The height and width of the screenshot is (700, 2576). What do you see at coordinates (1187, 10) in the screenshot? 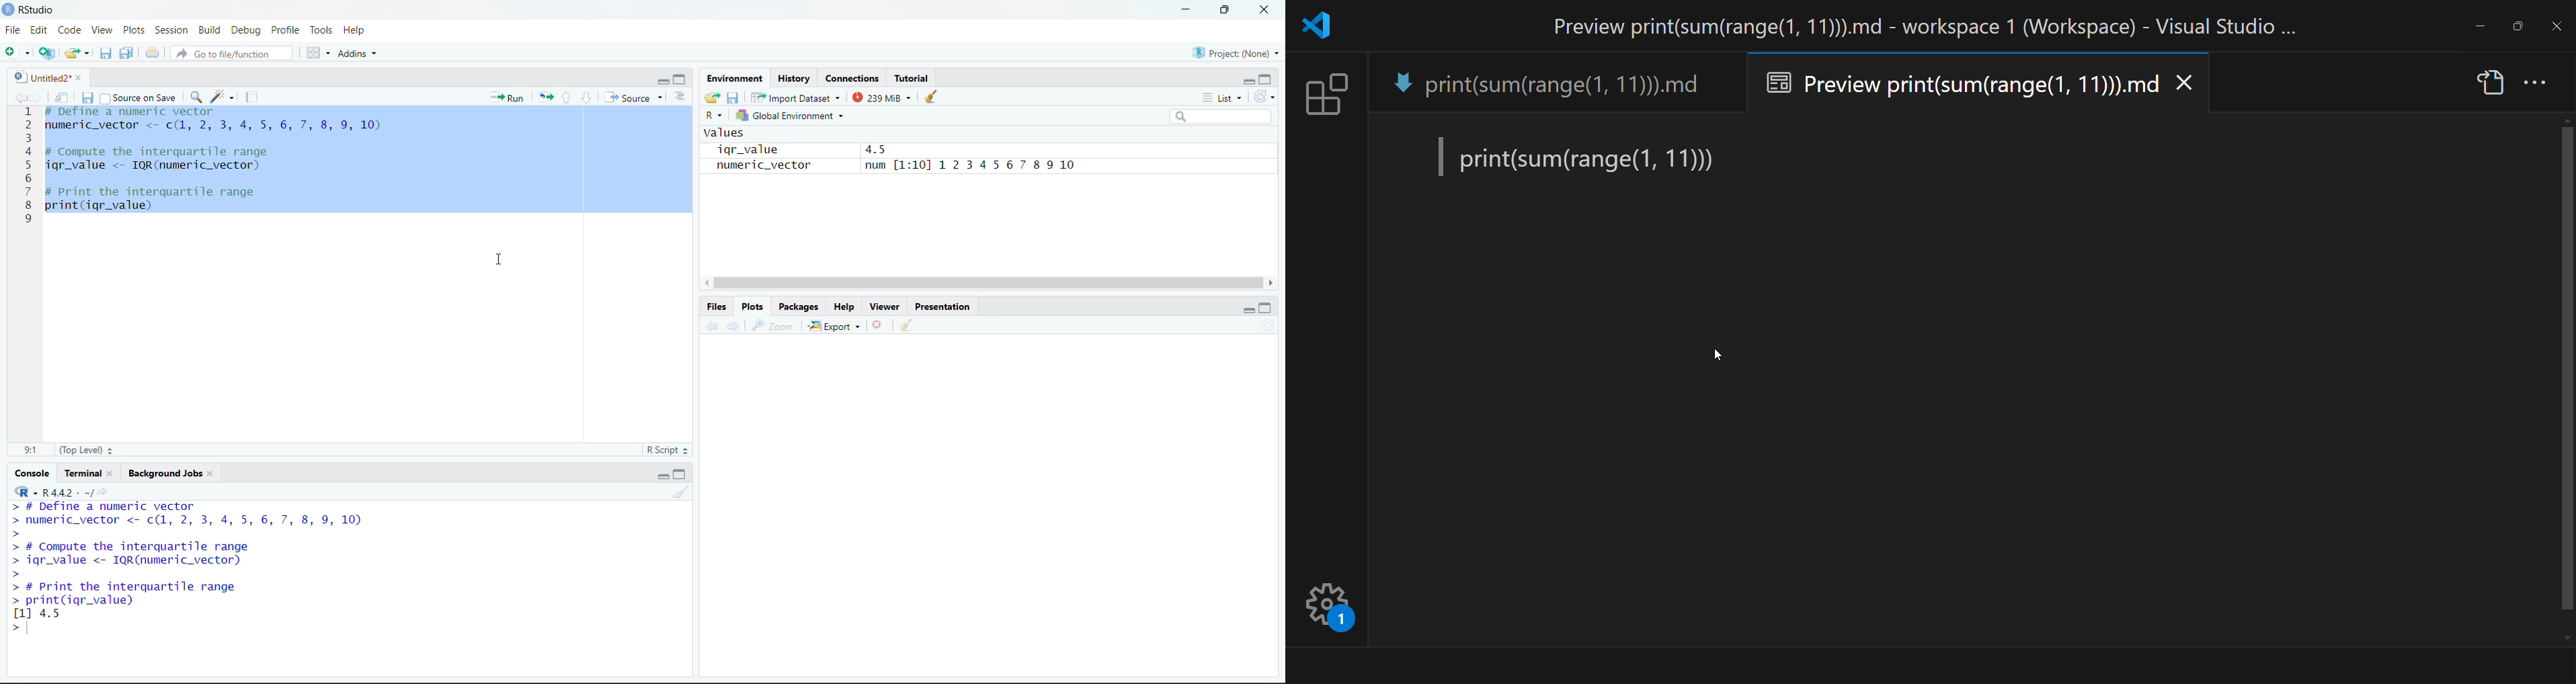
I see `Minimize` at bounding box center [1187, 10].